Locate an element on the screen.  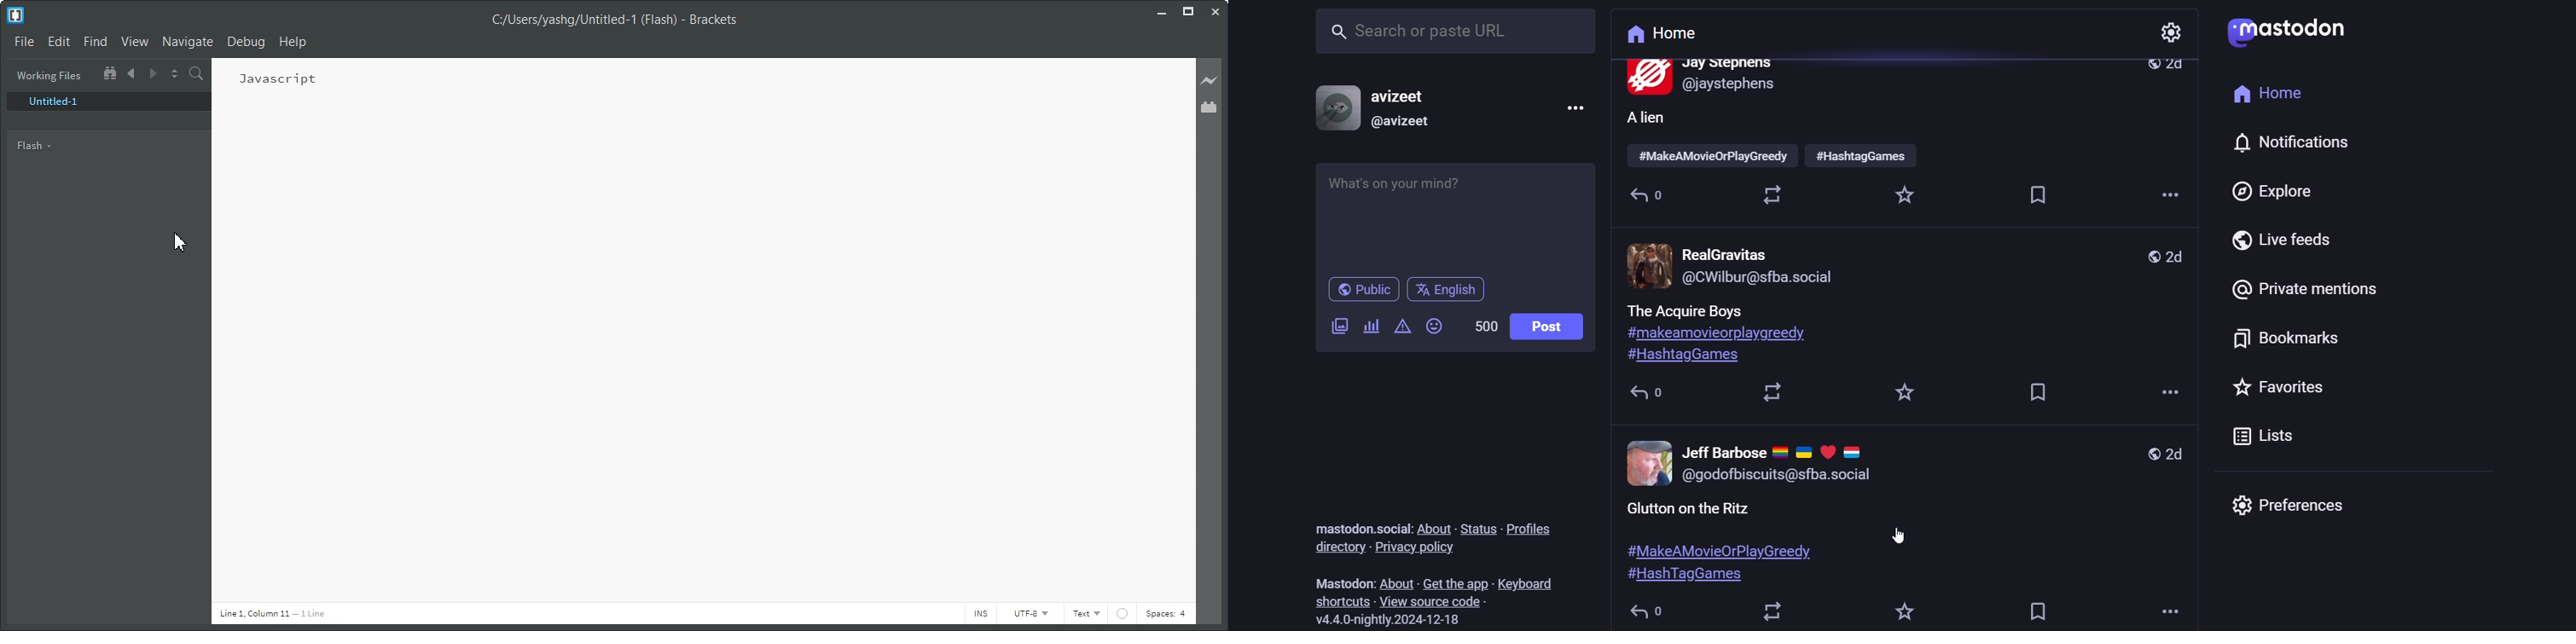
Edit is located at coordinates (60, 42).